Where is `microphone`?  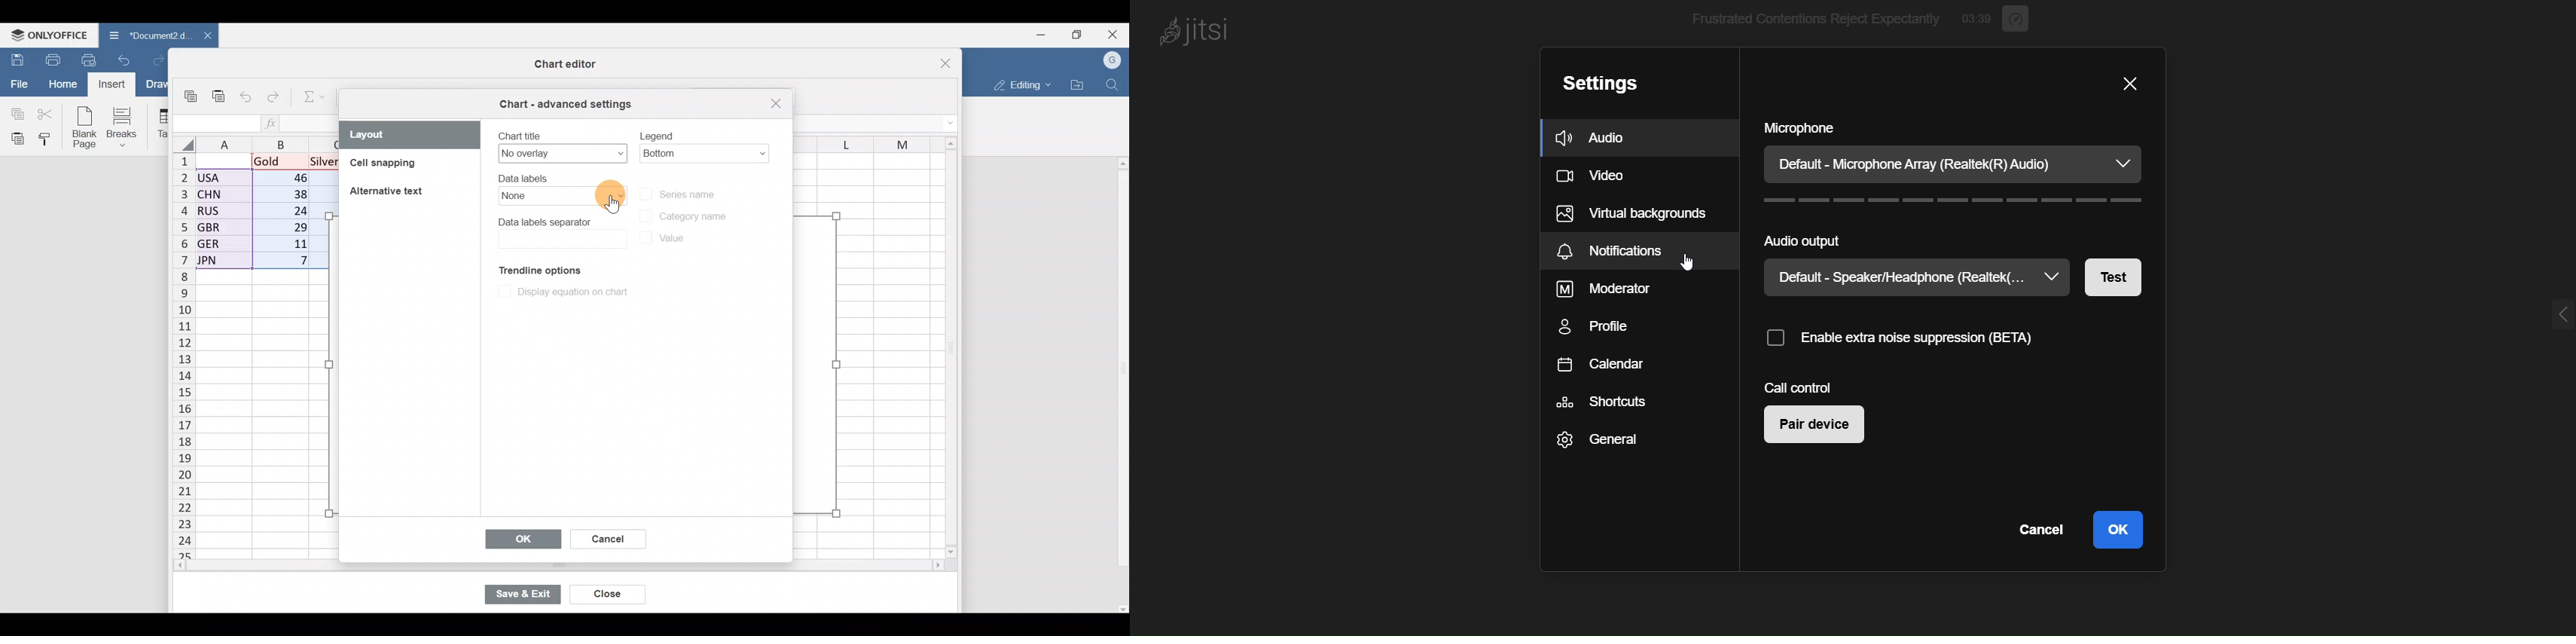
microphone is located at coordinates (1809, 129).